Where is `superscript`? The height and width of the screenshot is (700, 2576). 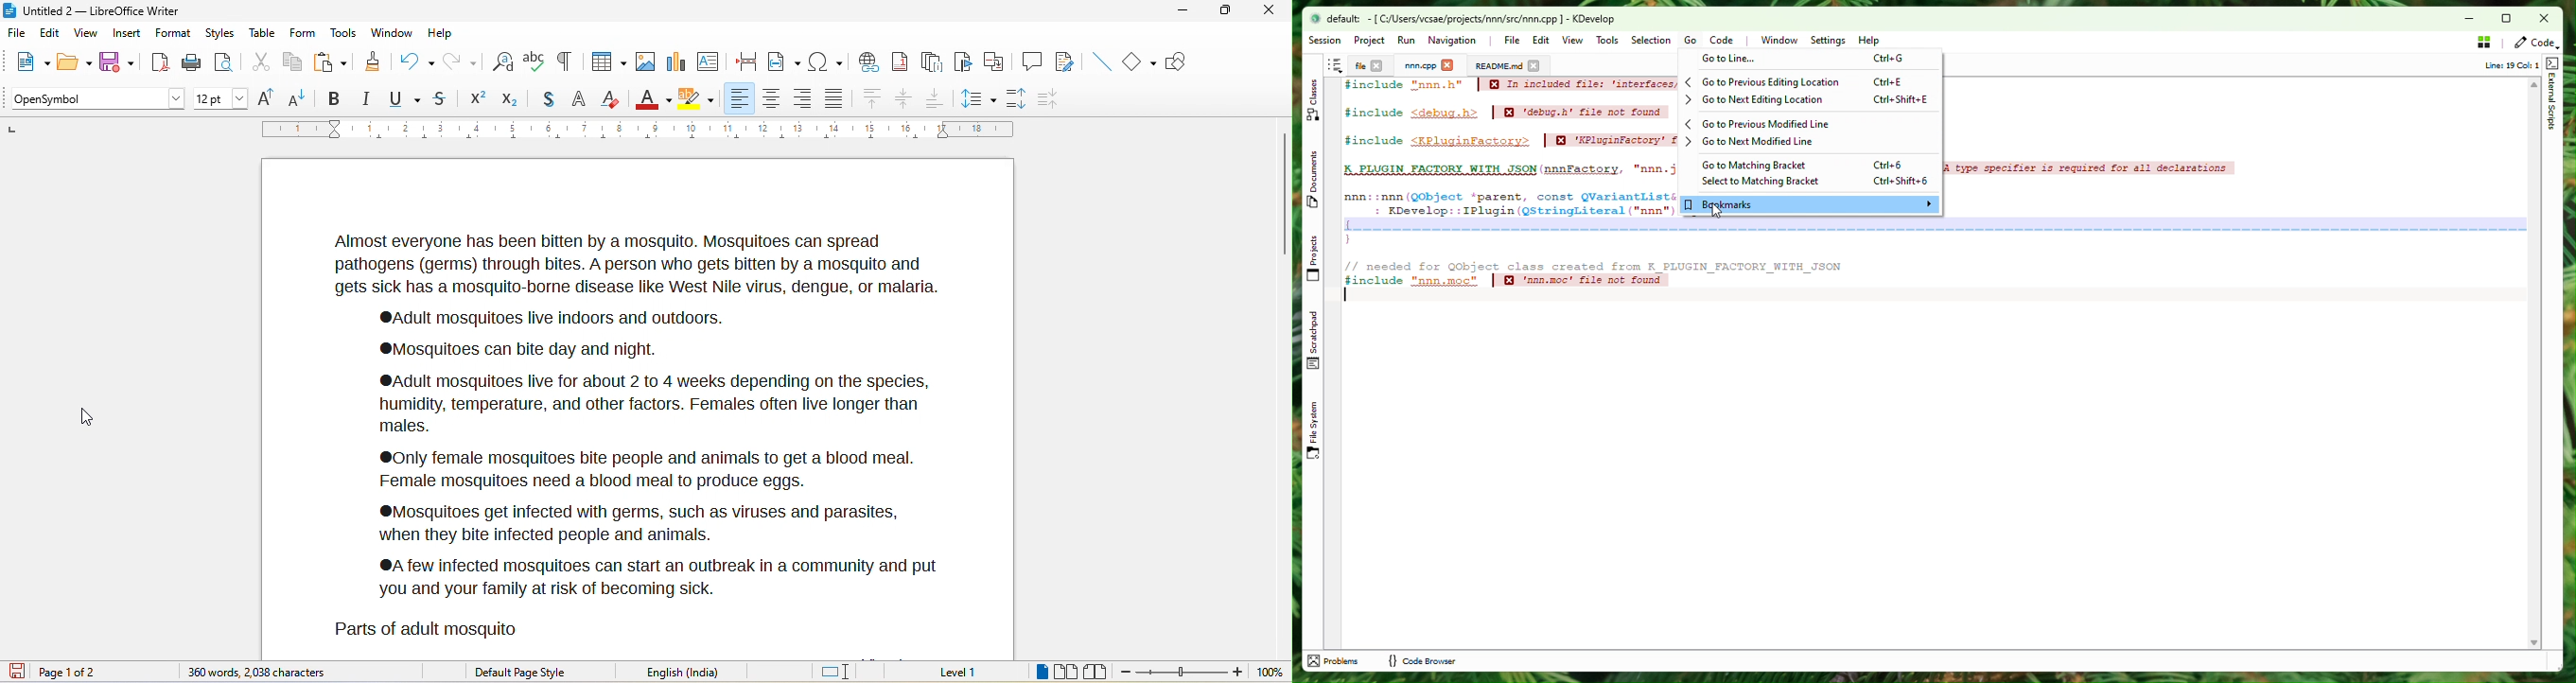
superscript is located at coordinates (479, 98).